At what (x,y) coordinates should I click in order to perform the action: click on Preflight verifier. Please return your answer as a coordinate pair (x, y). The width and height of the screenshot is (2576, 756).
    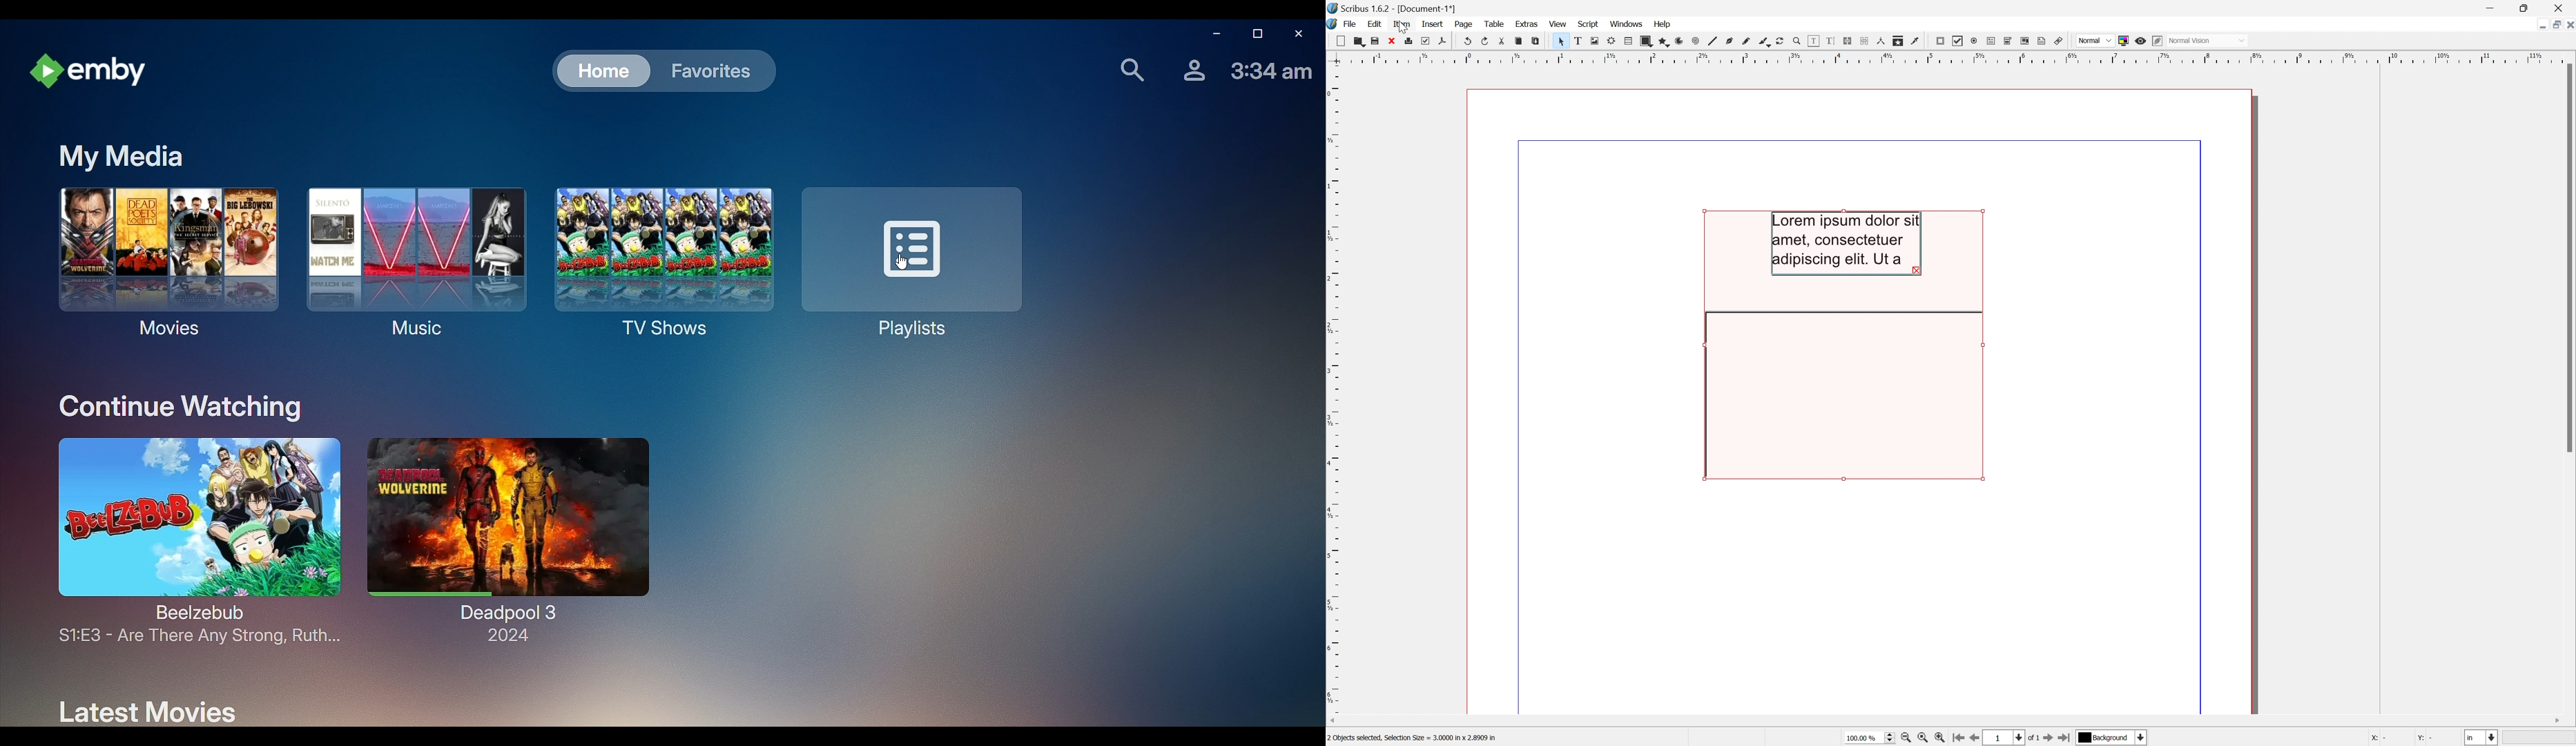
    Looking at the image, I should click on (1425, 42).